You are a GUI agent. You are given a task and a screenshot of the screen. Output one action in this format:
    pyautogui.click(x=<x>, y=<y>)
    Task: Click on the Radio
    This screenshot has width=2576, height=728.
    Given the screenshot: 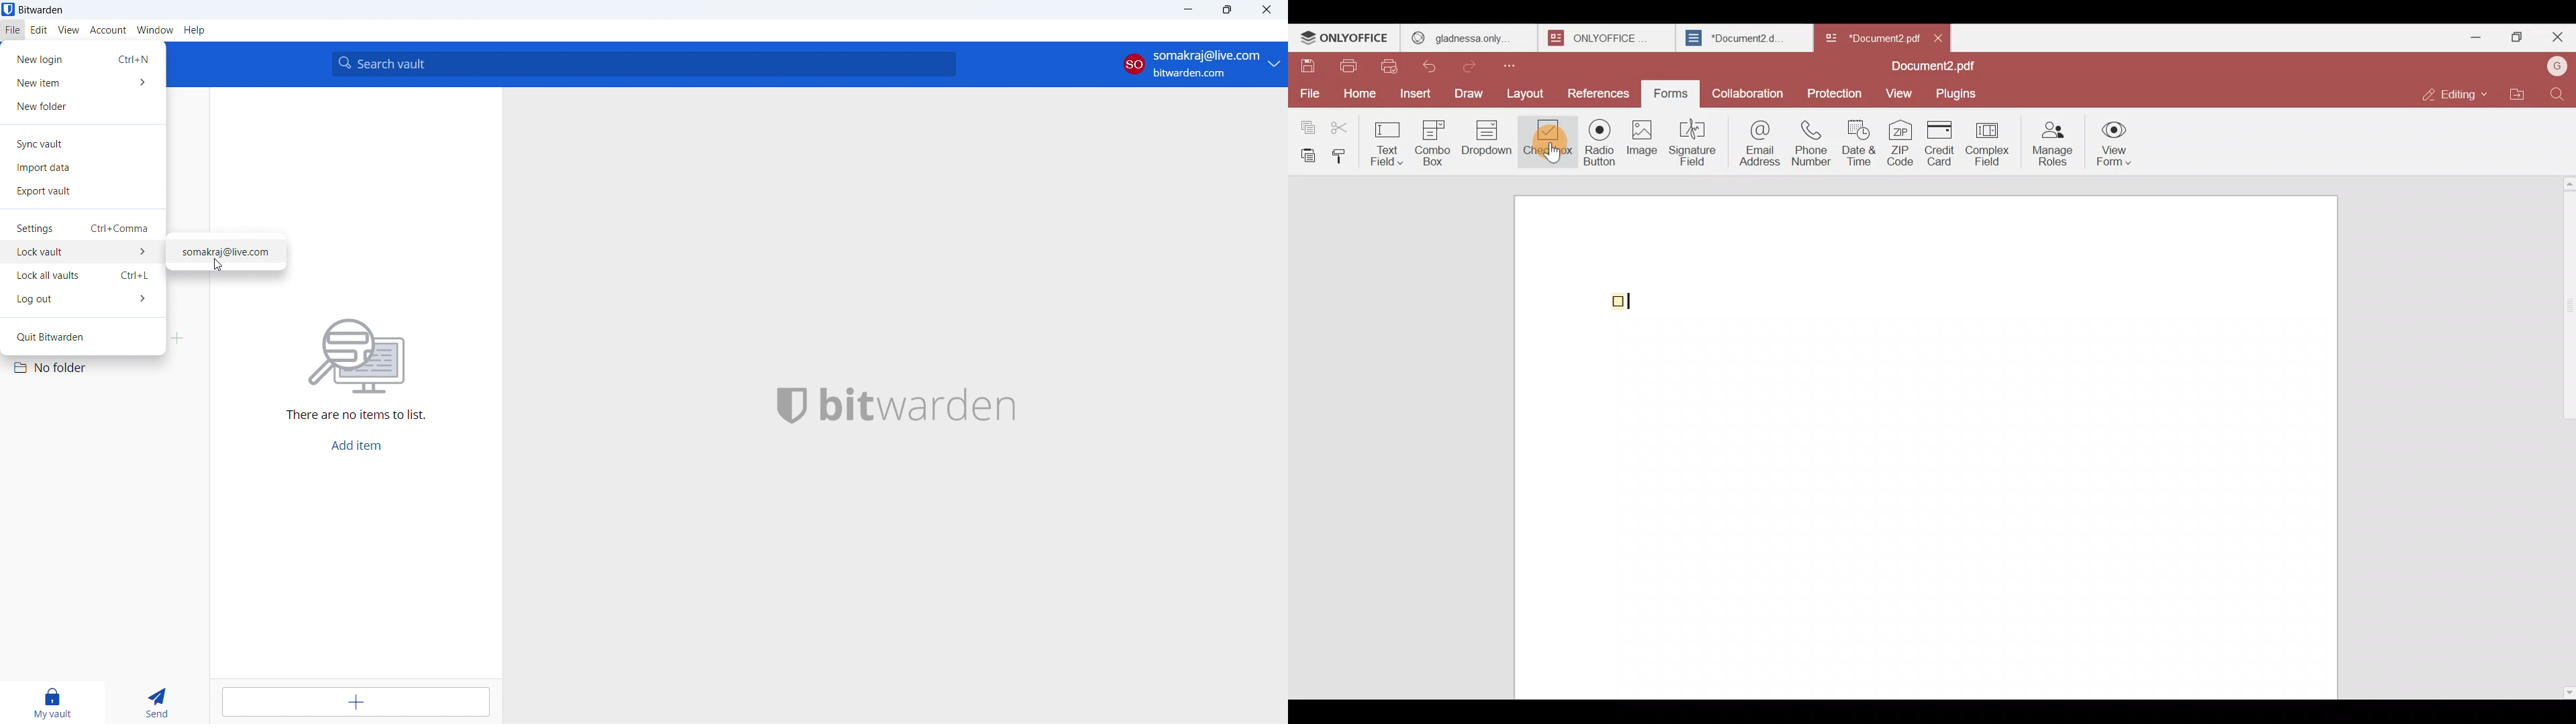 What is the action you would take?
    pyautogui.click(x=1595, y=145)
    